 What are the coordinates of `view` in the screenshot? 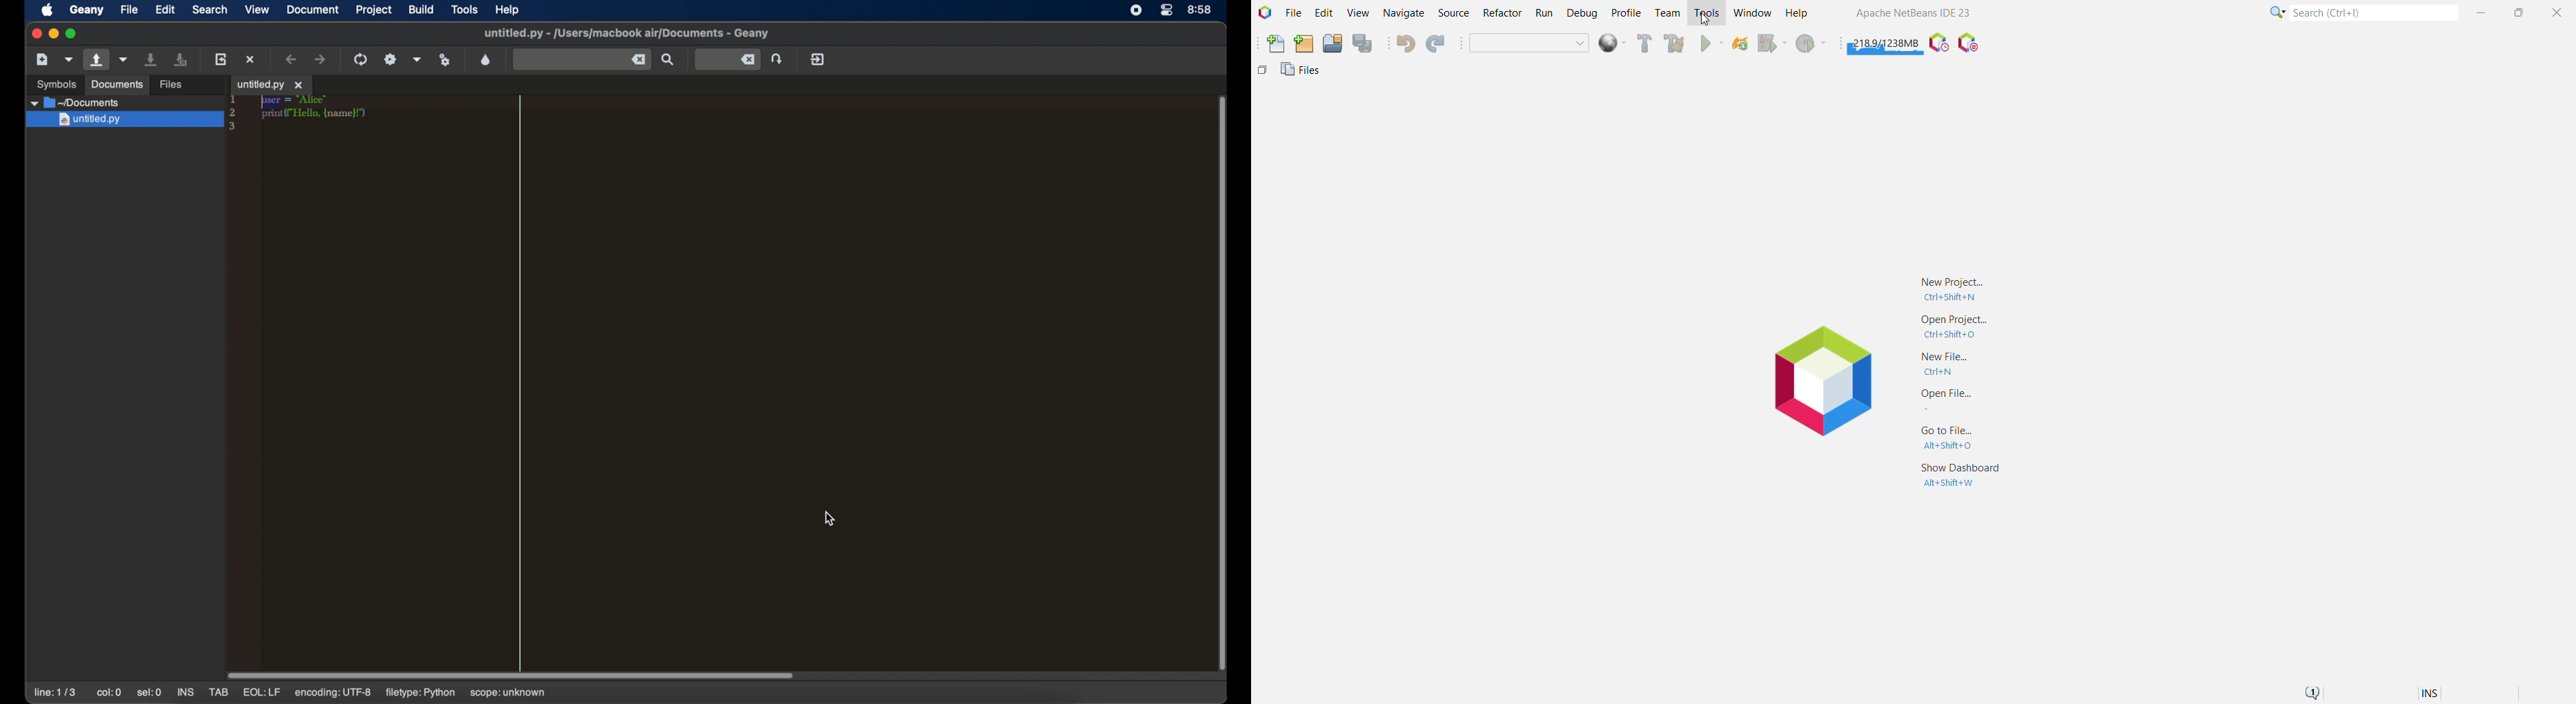 It's located at (257, 9).